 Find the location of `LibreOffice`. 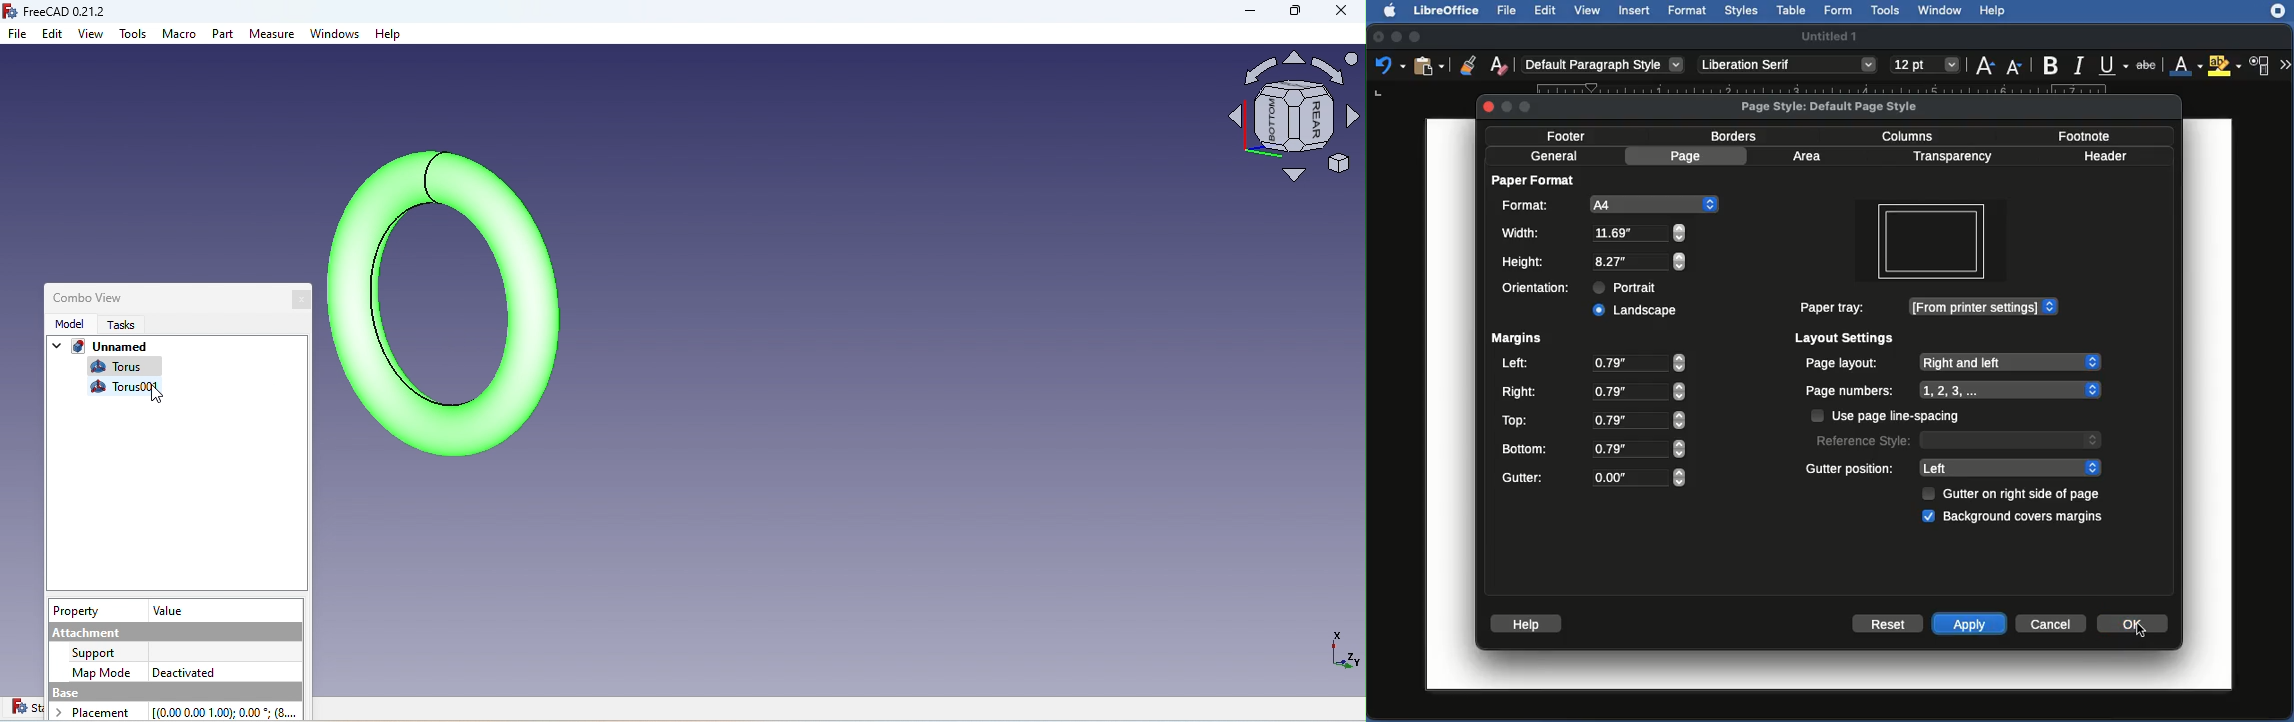

LibreOffice is located at coordinates (1448, 11).